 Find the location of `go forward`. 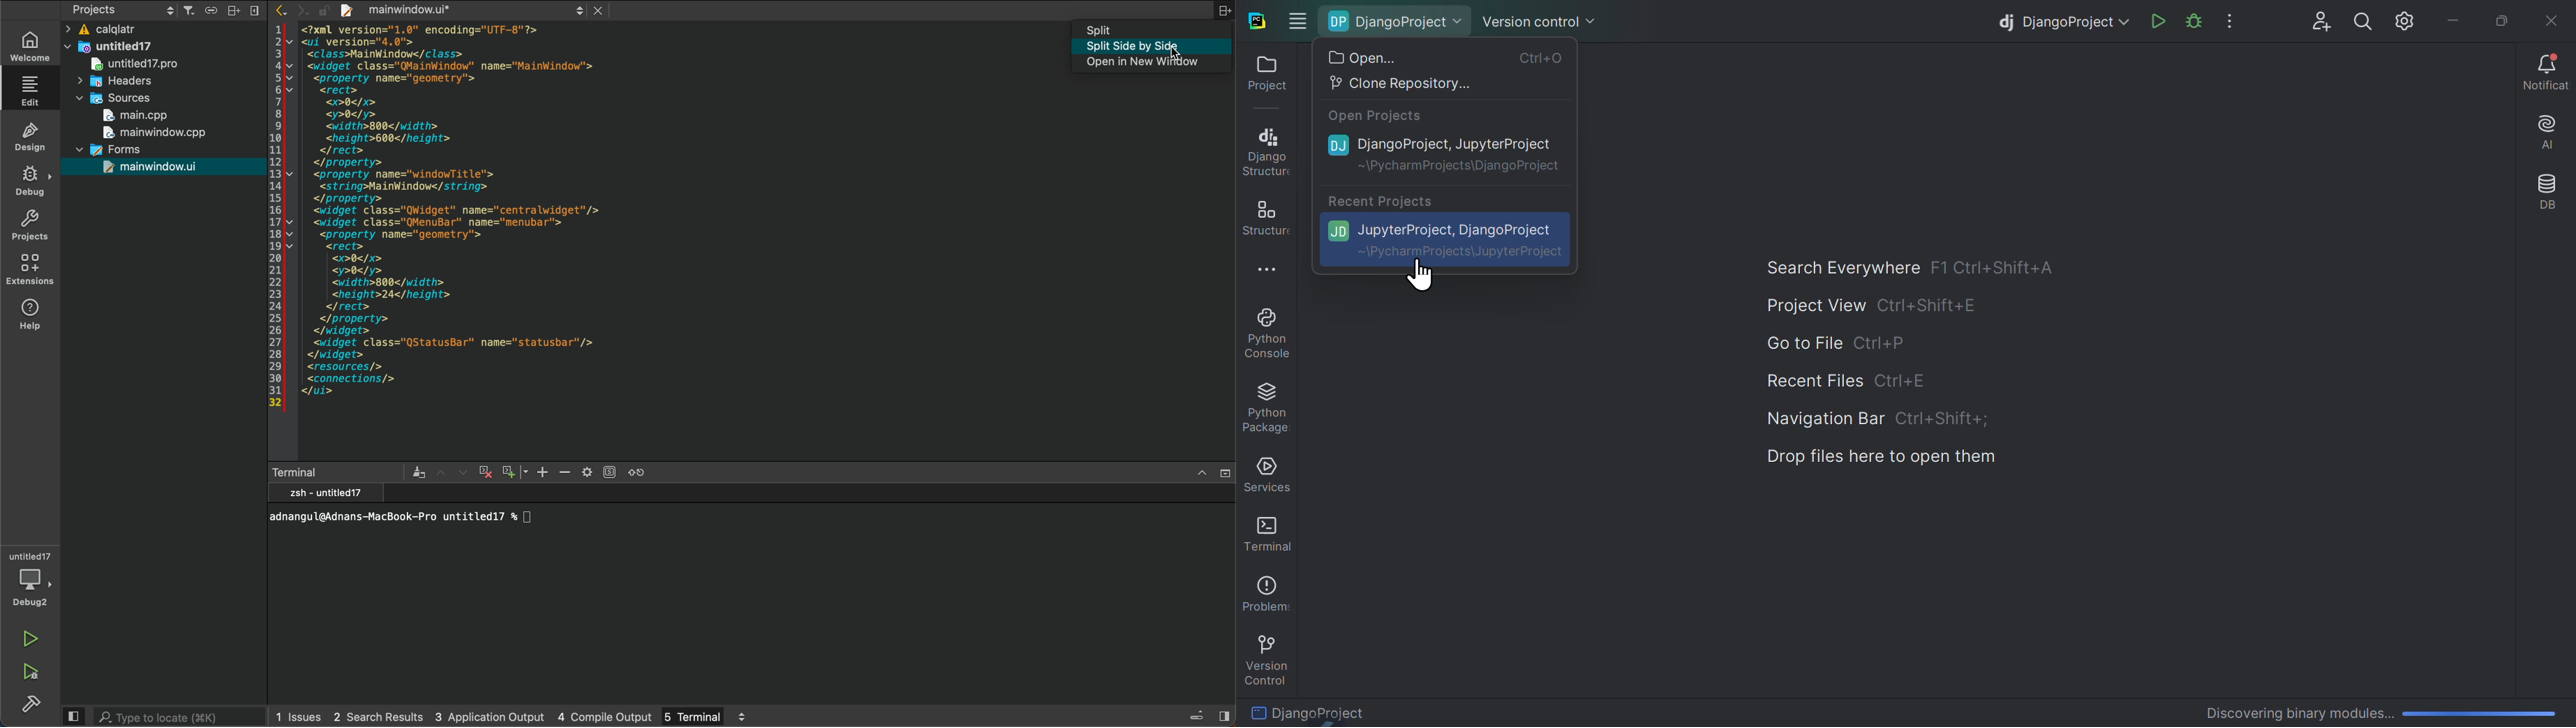

go forward is located at coordinates (303, 10).